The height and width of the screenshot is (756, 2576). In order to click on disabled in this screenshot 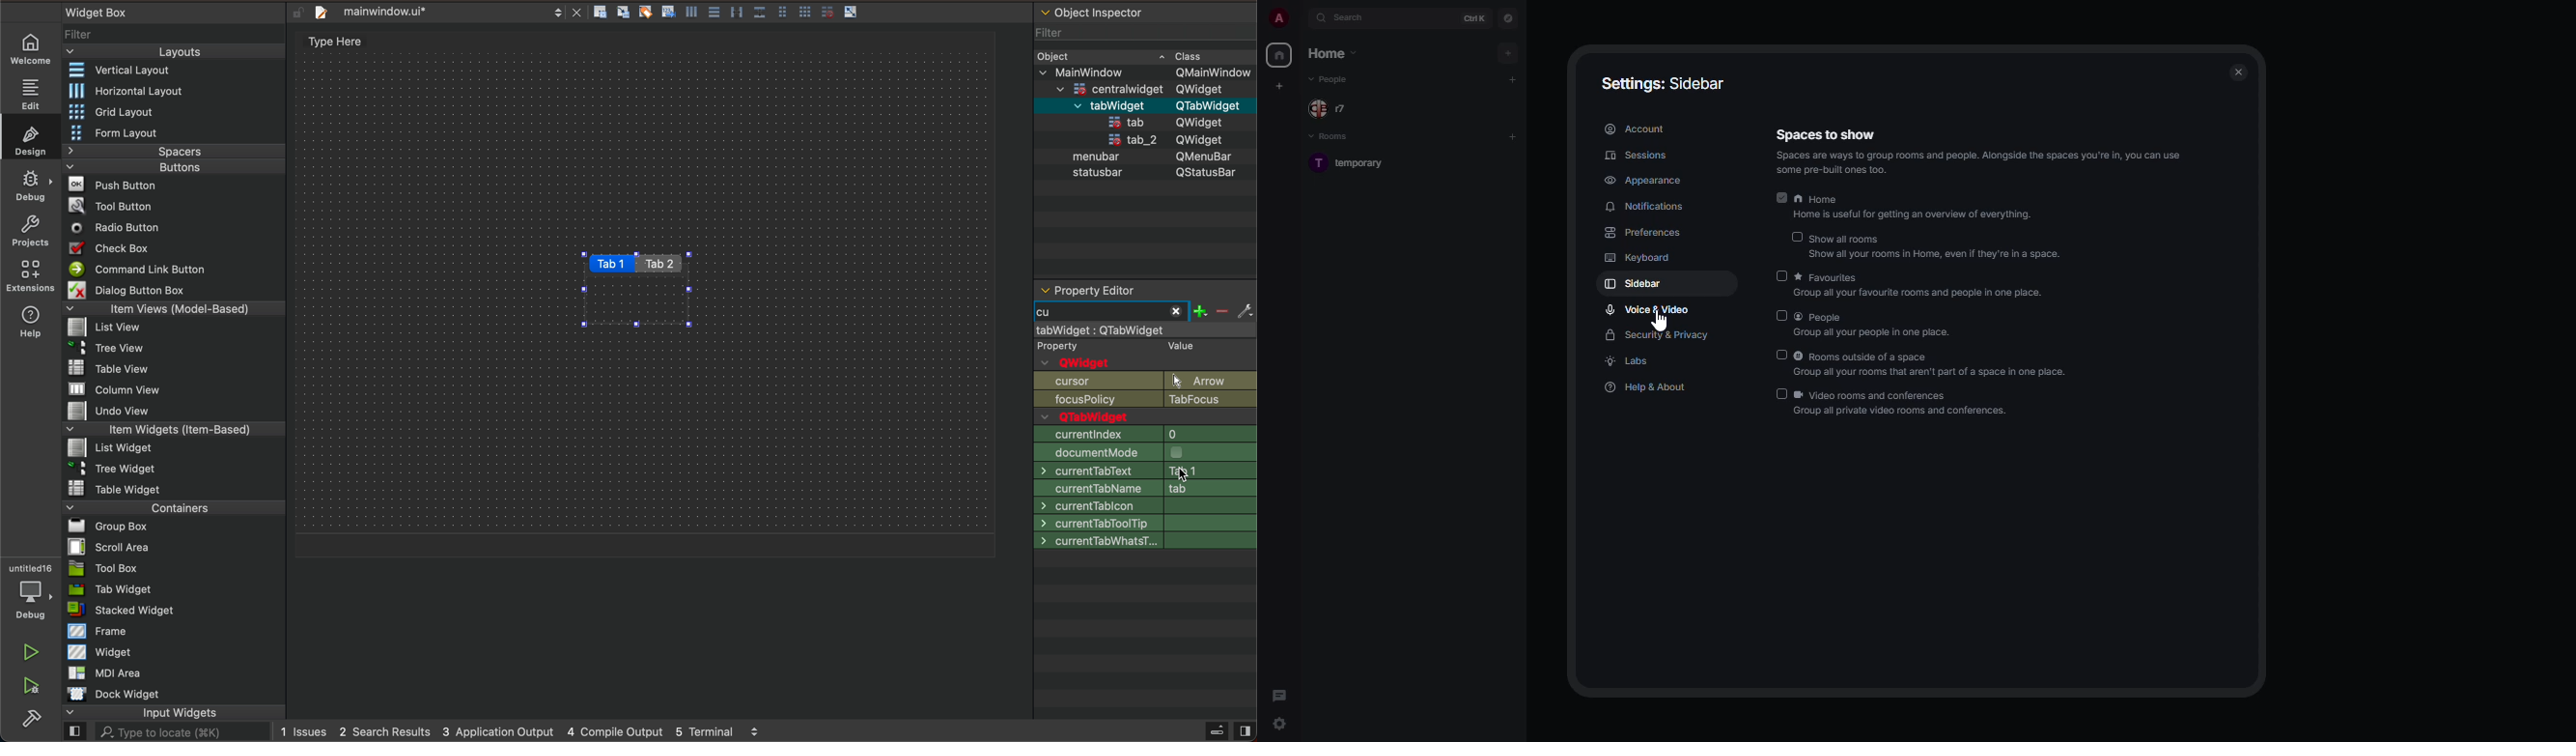, I will do `click(1780, 394)`.